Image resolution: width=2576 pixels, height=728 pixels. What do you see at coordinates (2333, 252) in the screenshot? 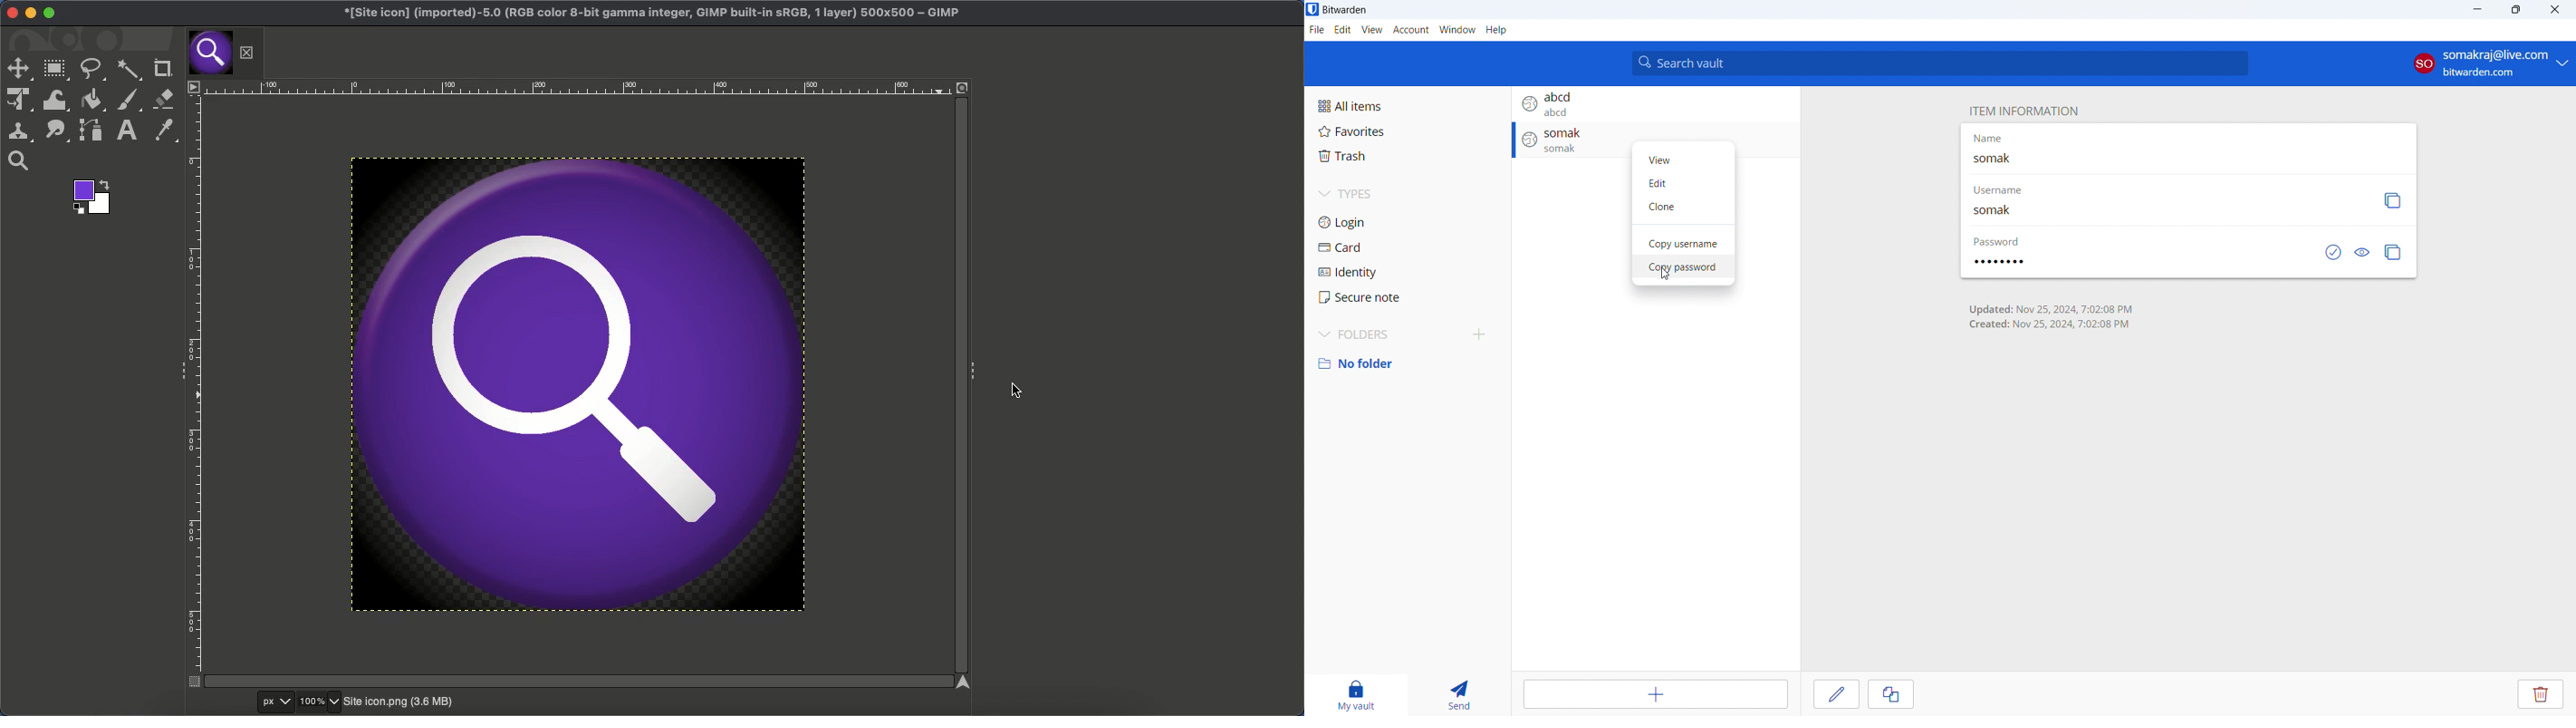
I see `check if password has been exposed` at bounding box center [2333, 252].